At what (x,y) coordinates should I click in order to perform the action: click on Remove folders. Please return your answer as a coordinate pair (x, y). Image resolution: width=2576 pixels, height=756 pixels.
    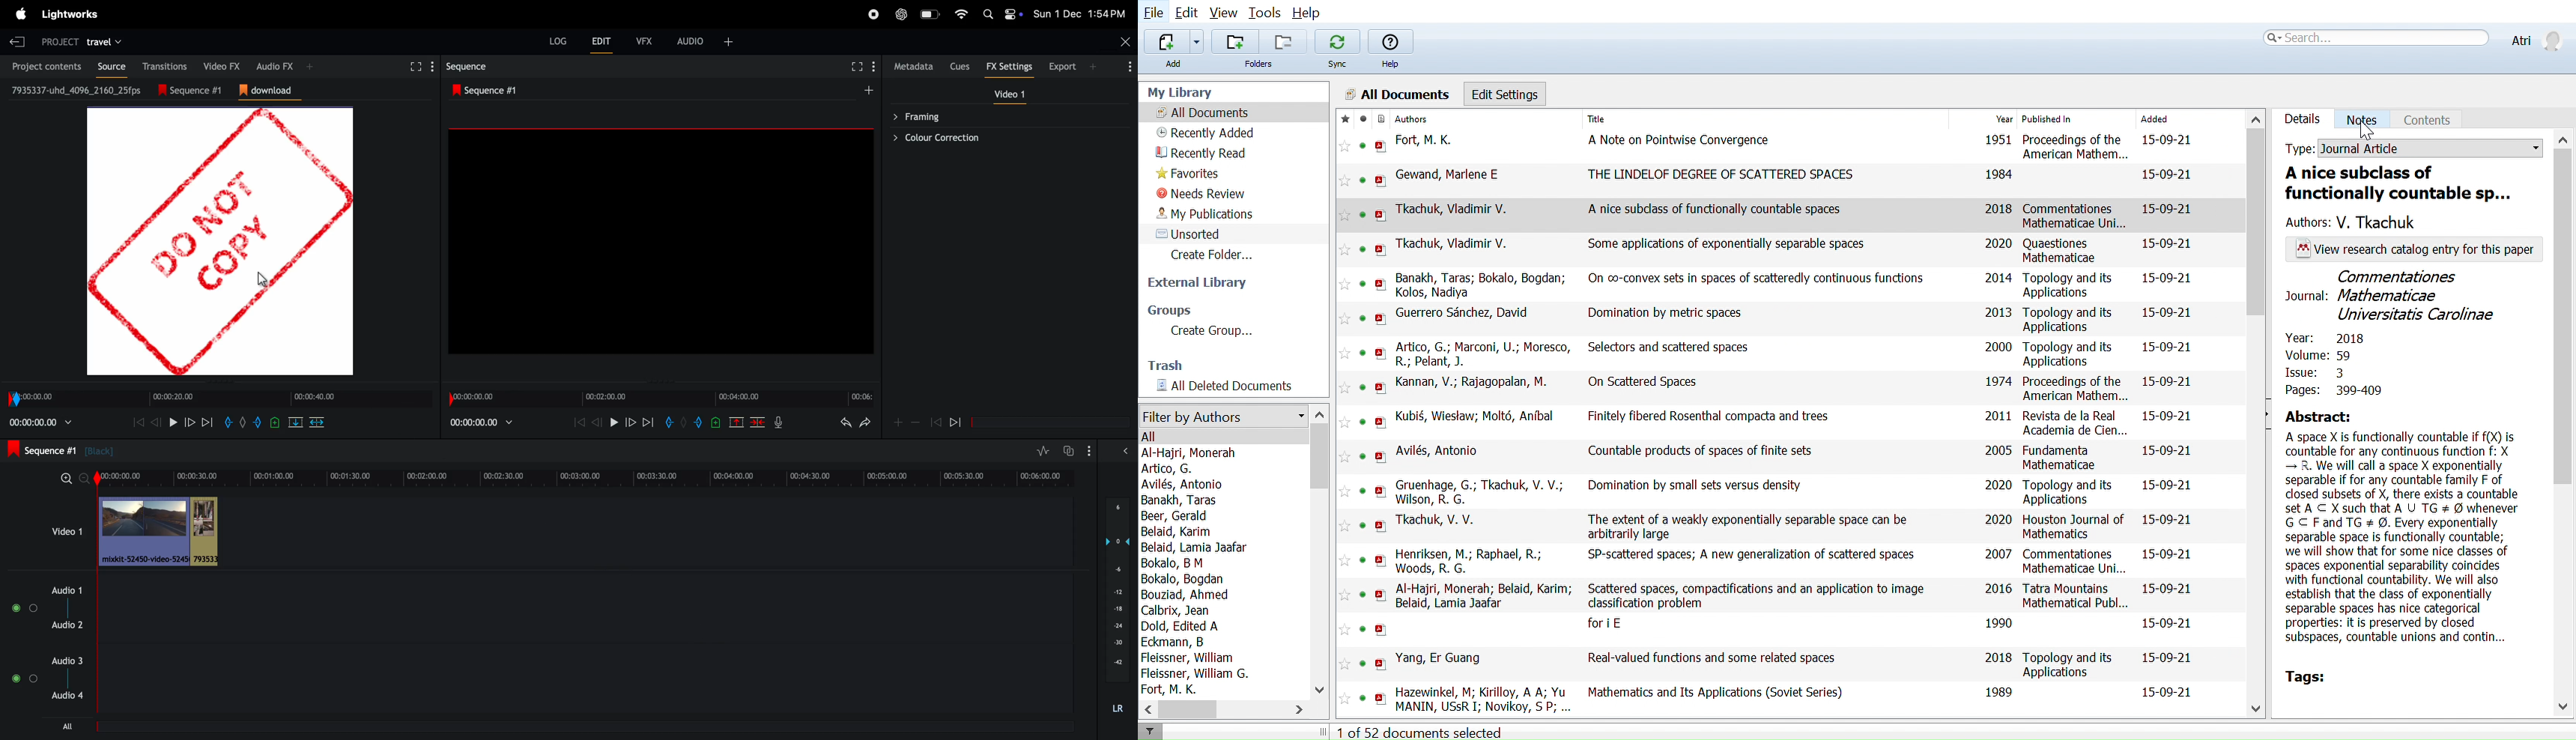
    Looking at the image, I should click on (1282, 42).